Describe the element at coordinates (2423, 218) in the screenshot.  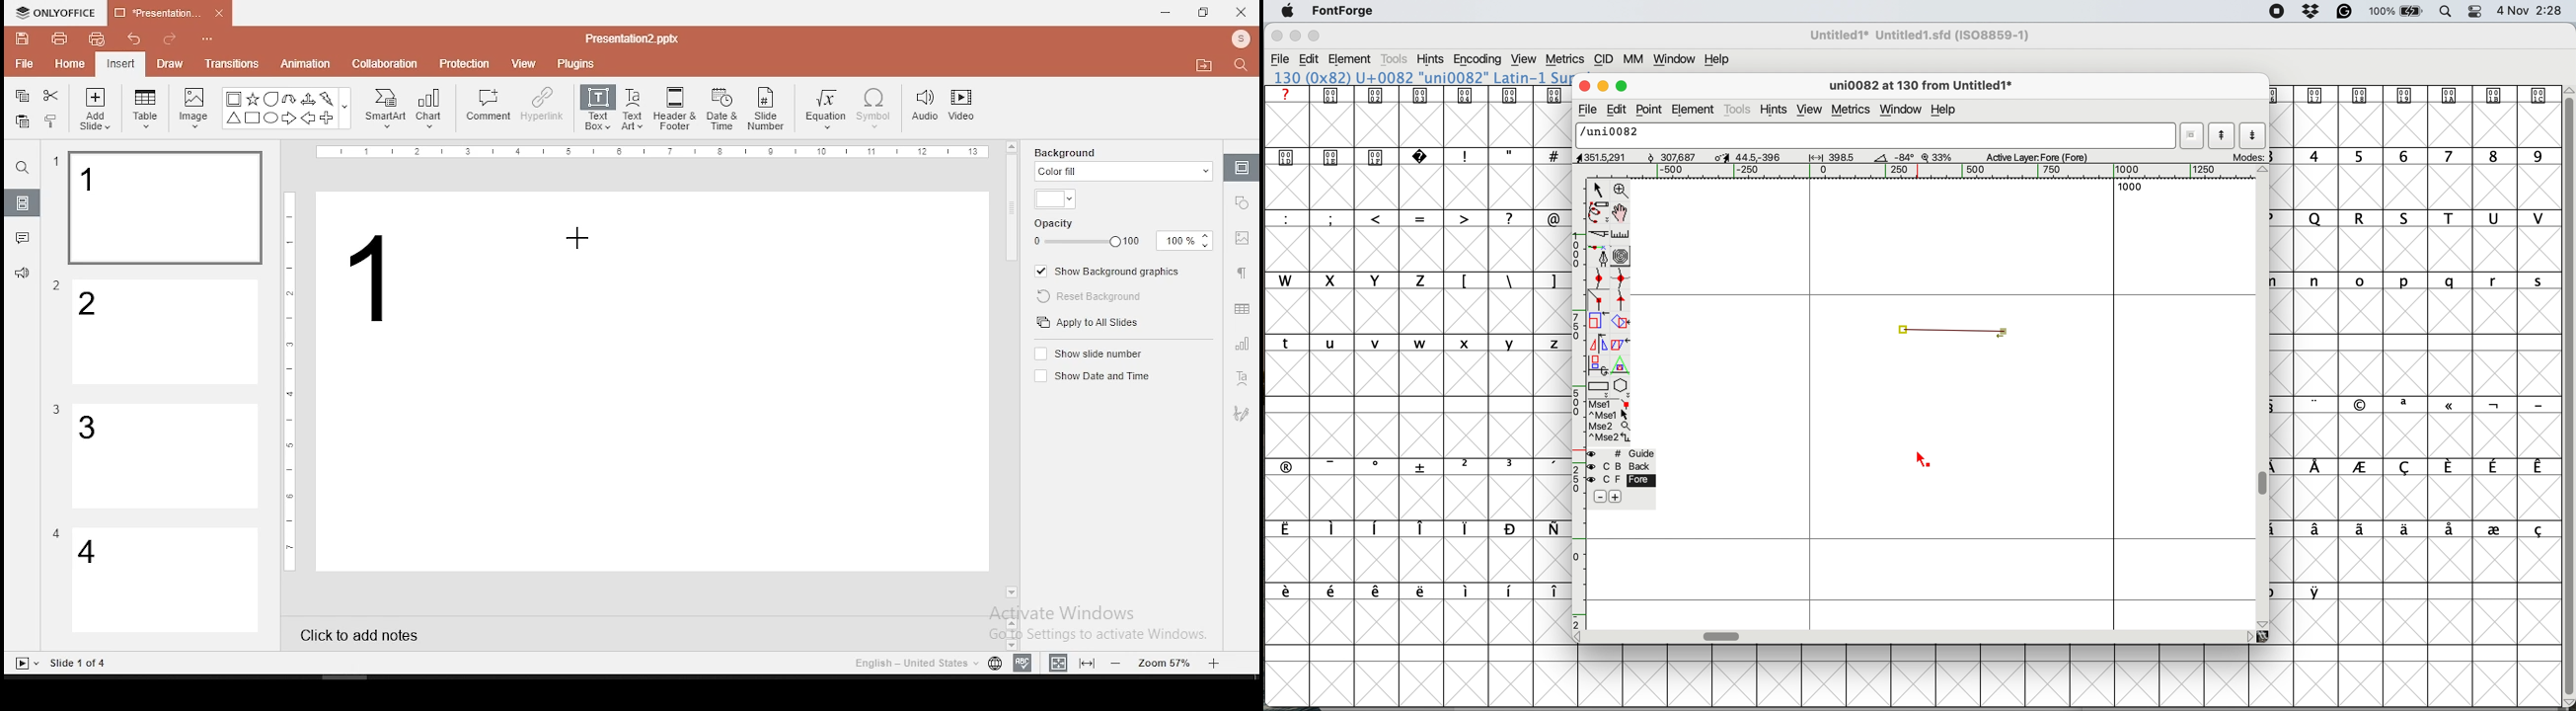
I see `uppercase letters` at that location.